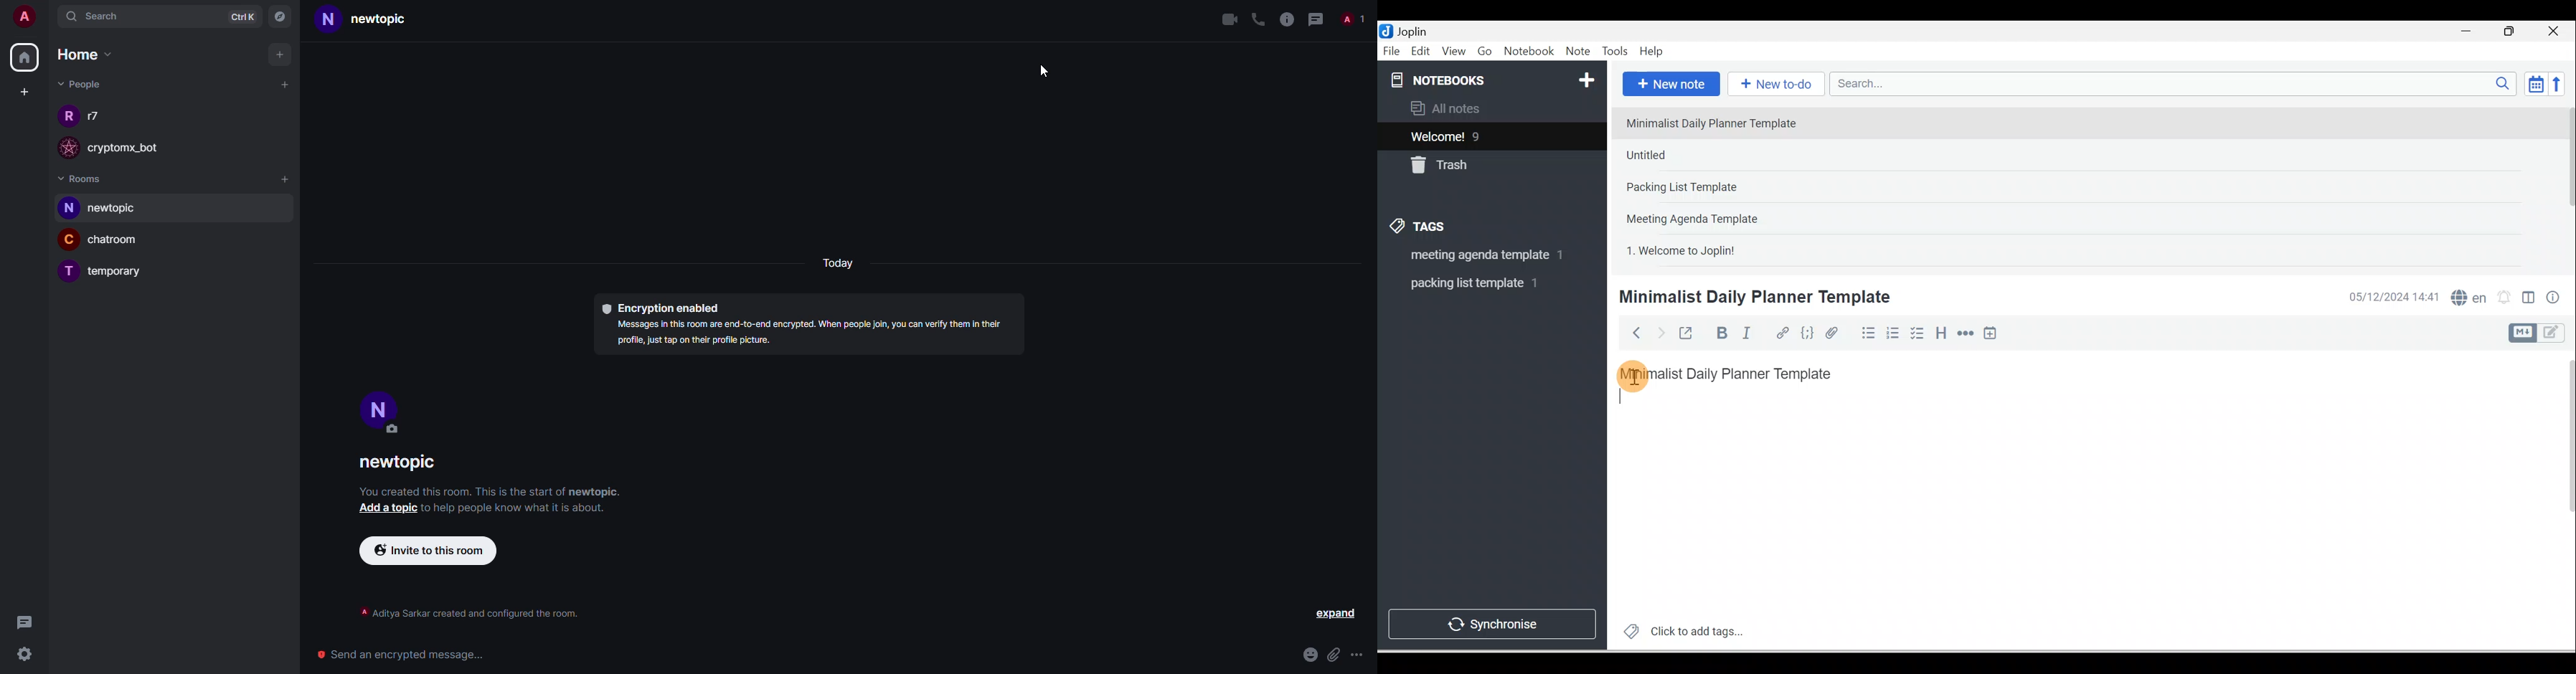 Image resolution: width=2576 pixels, height=700 pixels. What do you see at coordinates (1228, 19) in the screenshot?
I see `video call` at bounding box center [1228, 19].